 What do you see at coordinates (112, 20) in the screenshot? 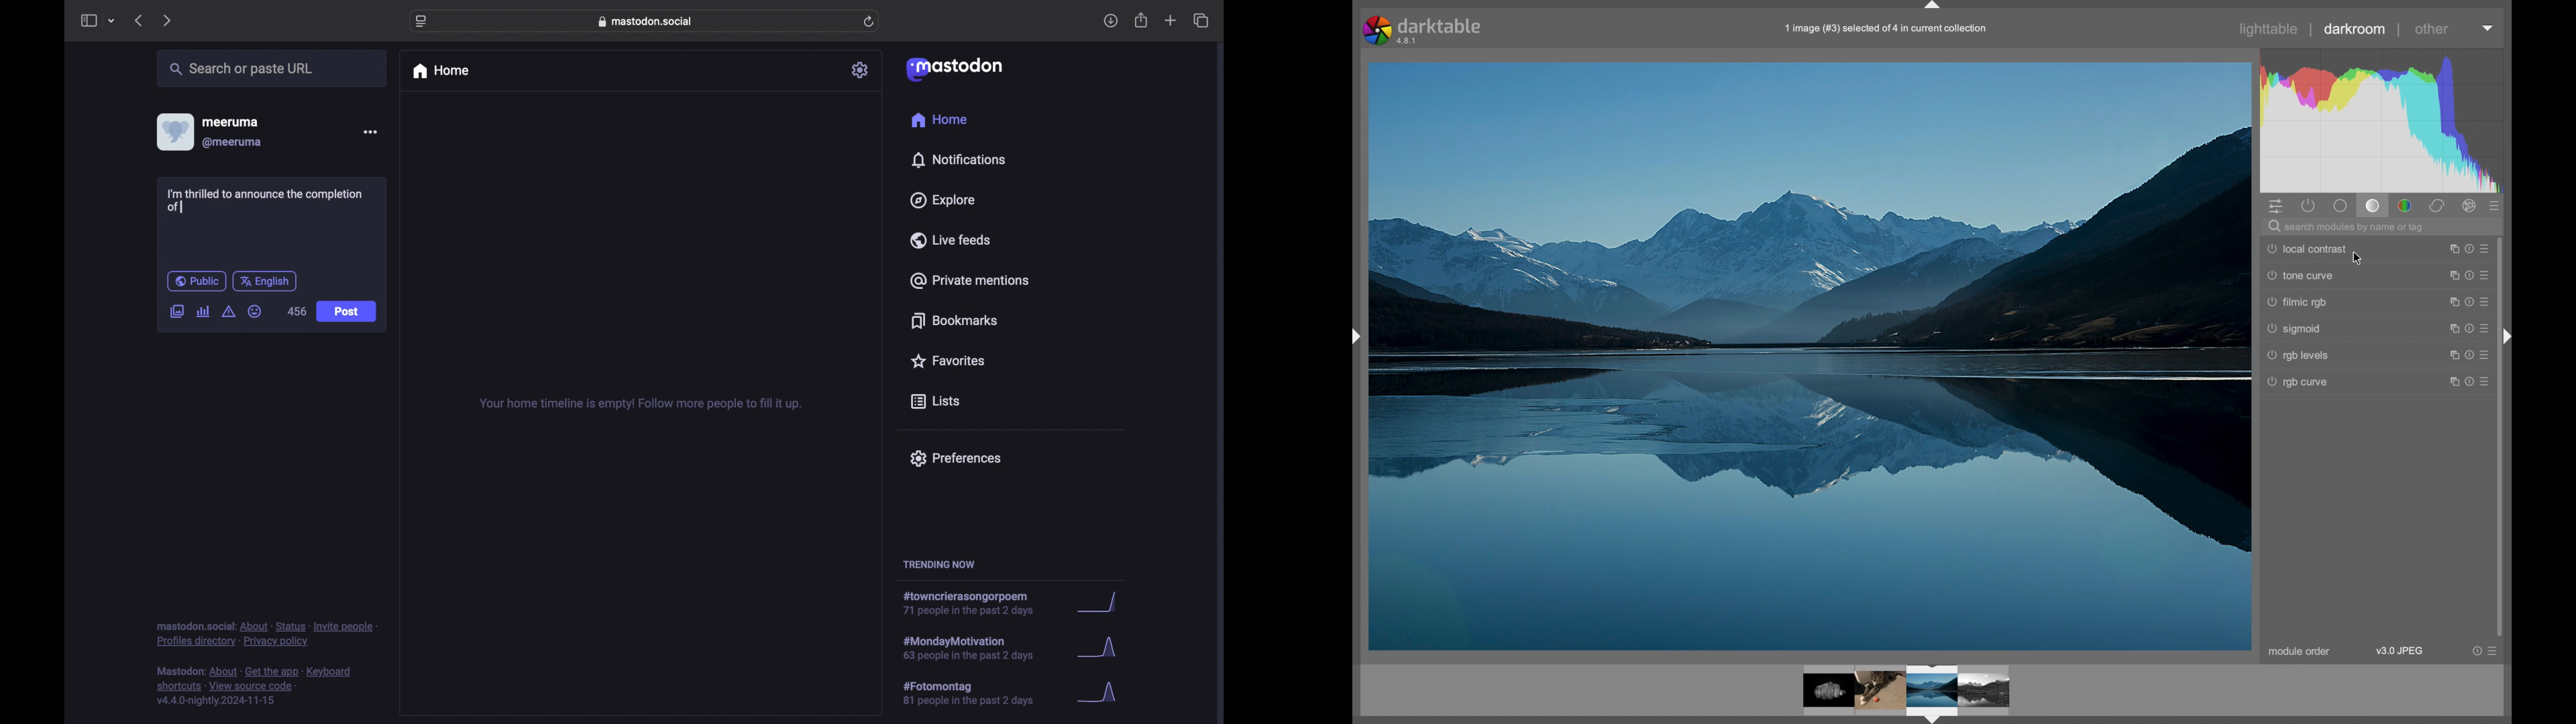
I see `tab group picker` at bounding box center [112, 20].